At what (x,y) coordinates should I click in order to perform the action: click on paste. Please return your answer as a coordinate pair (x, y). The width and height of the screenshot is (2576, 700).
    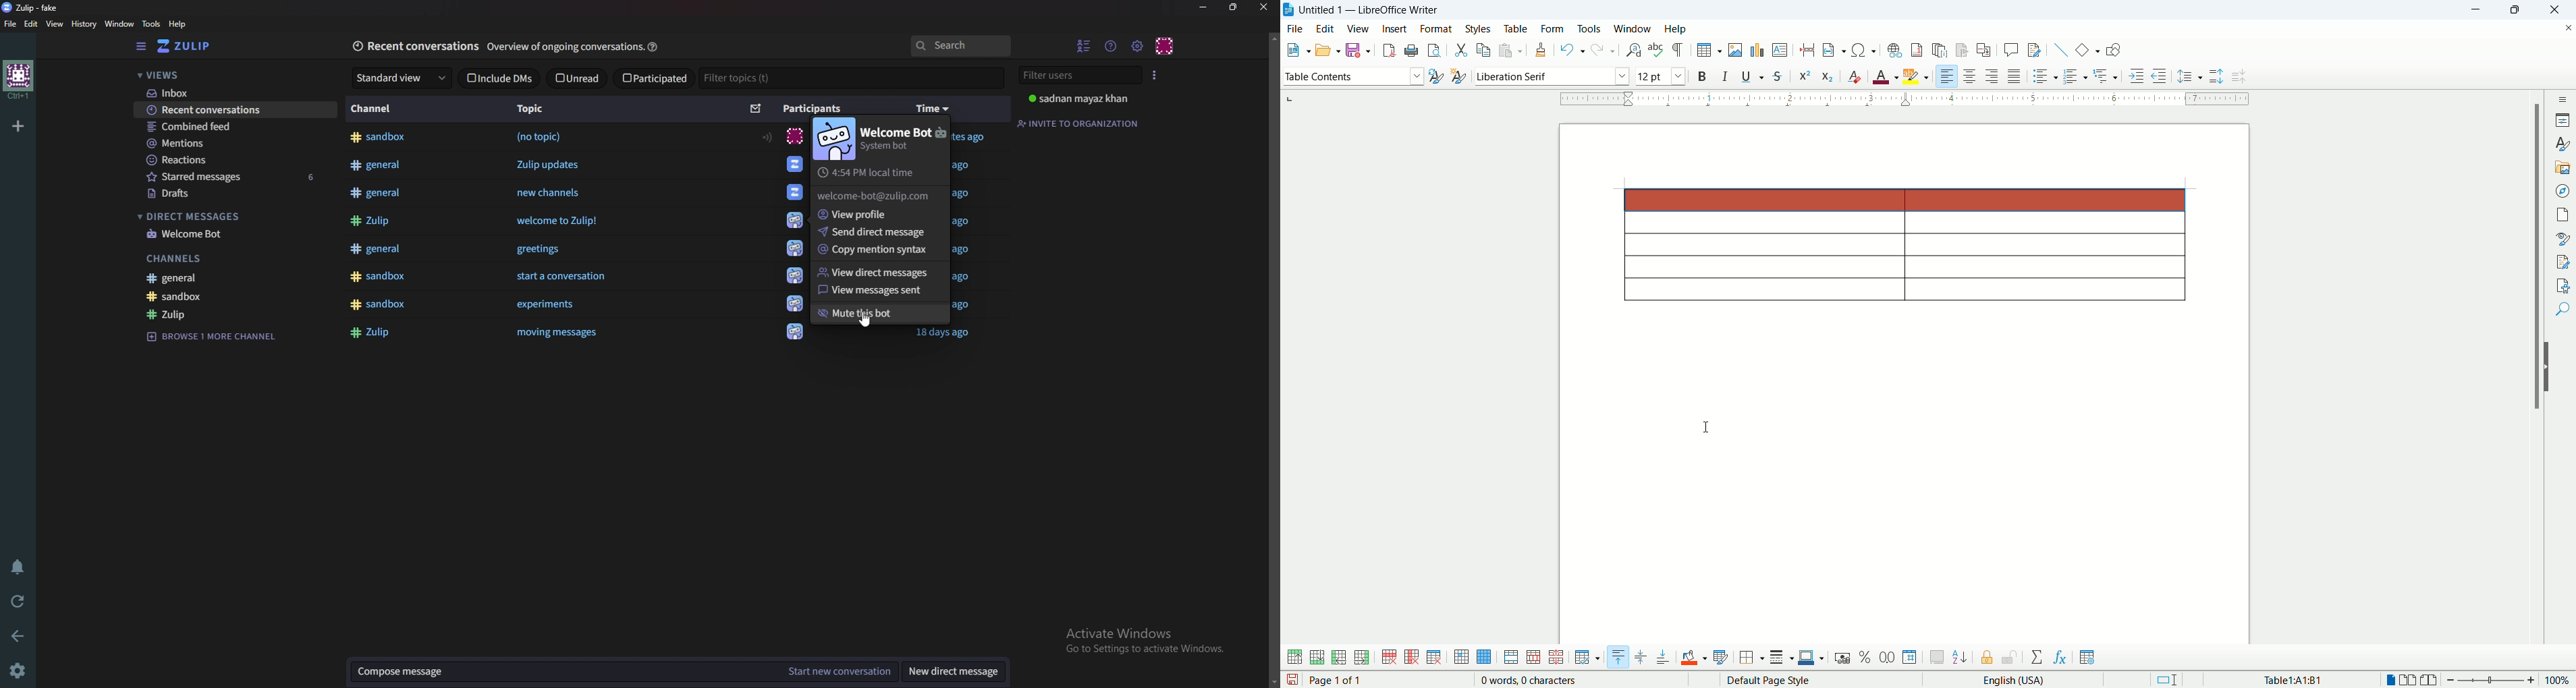
    Looking at the image, I should click on (1510, 50).